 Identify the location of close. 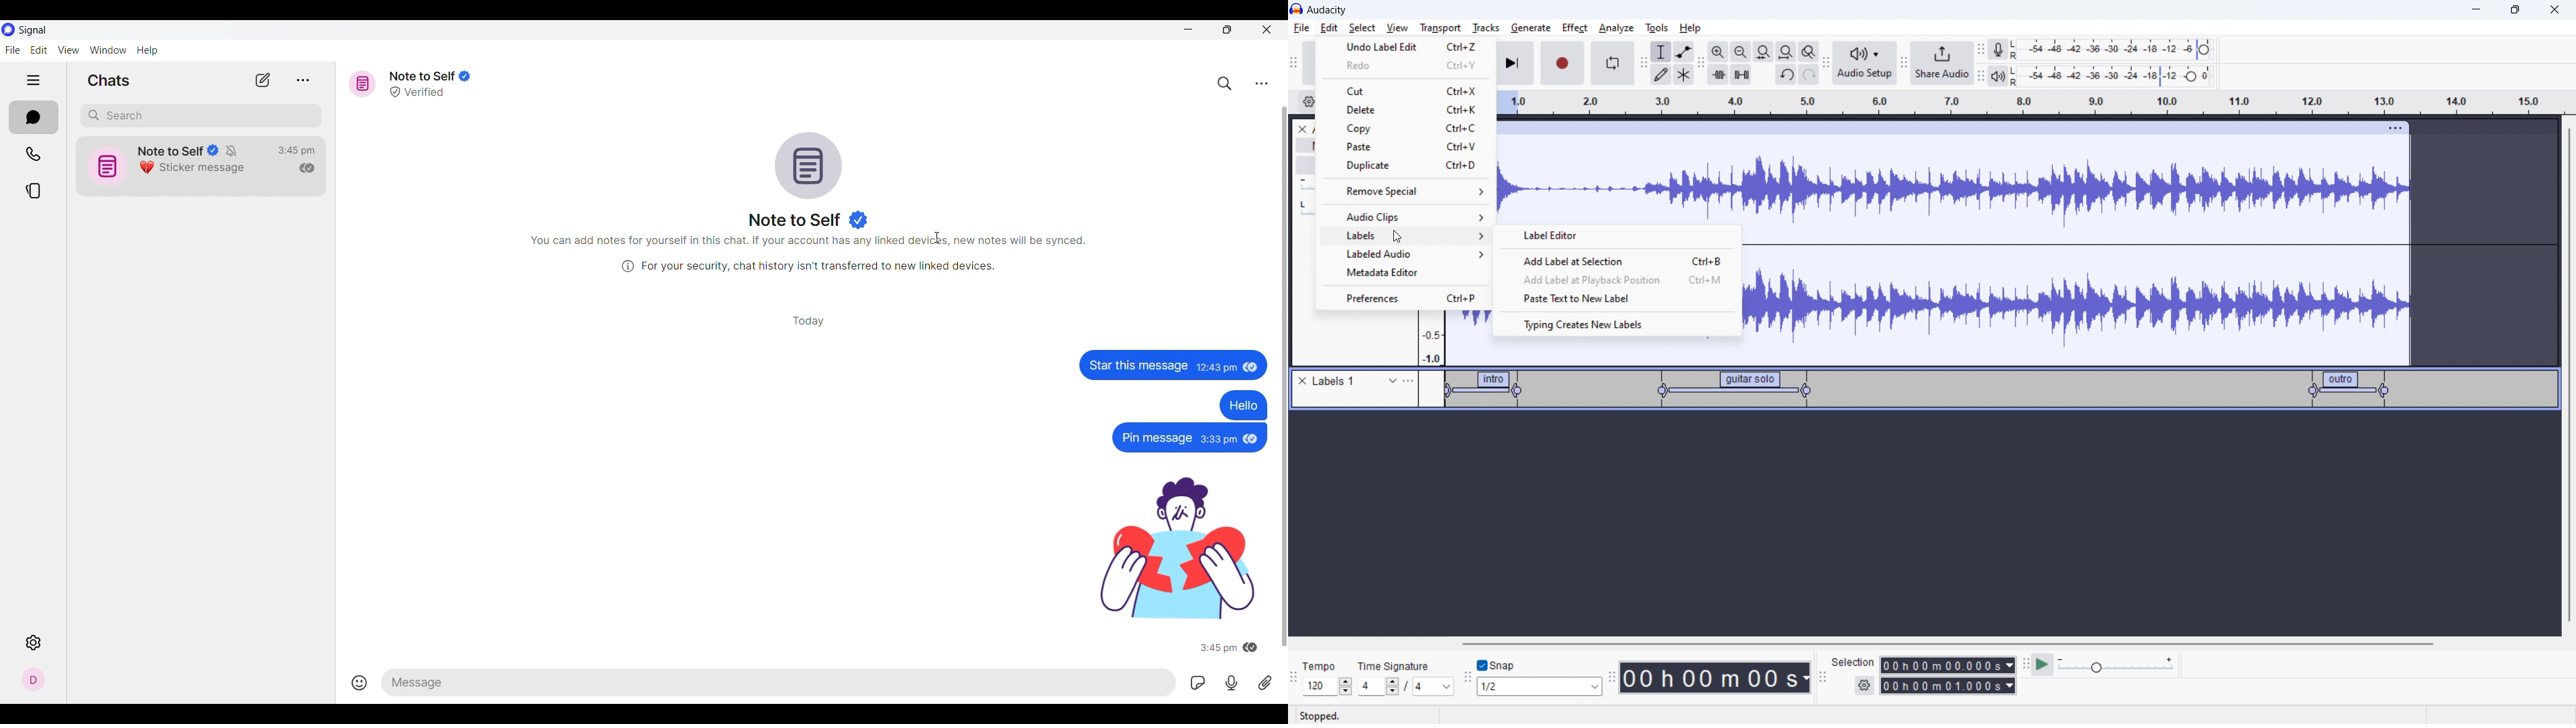
(2555, 10).